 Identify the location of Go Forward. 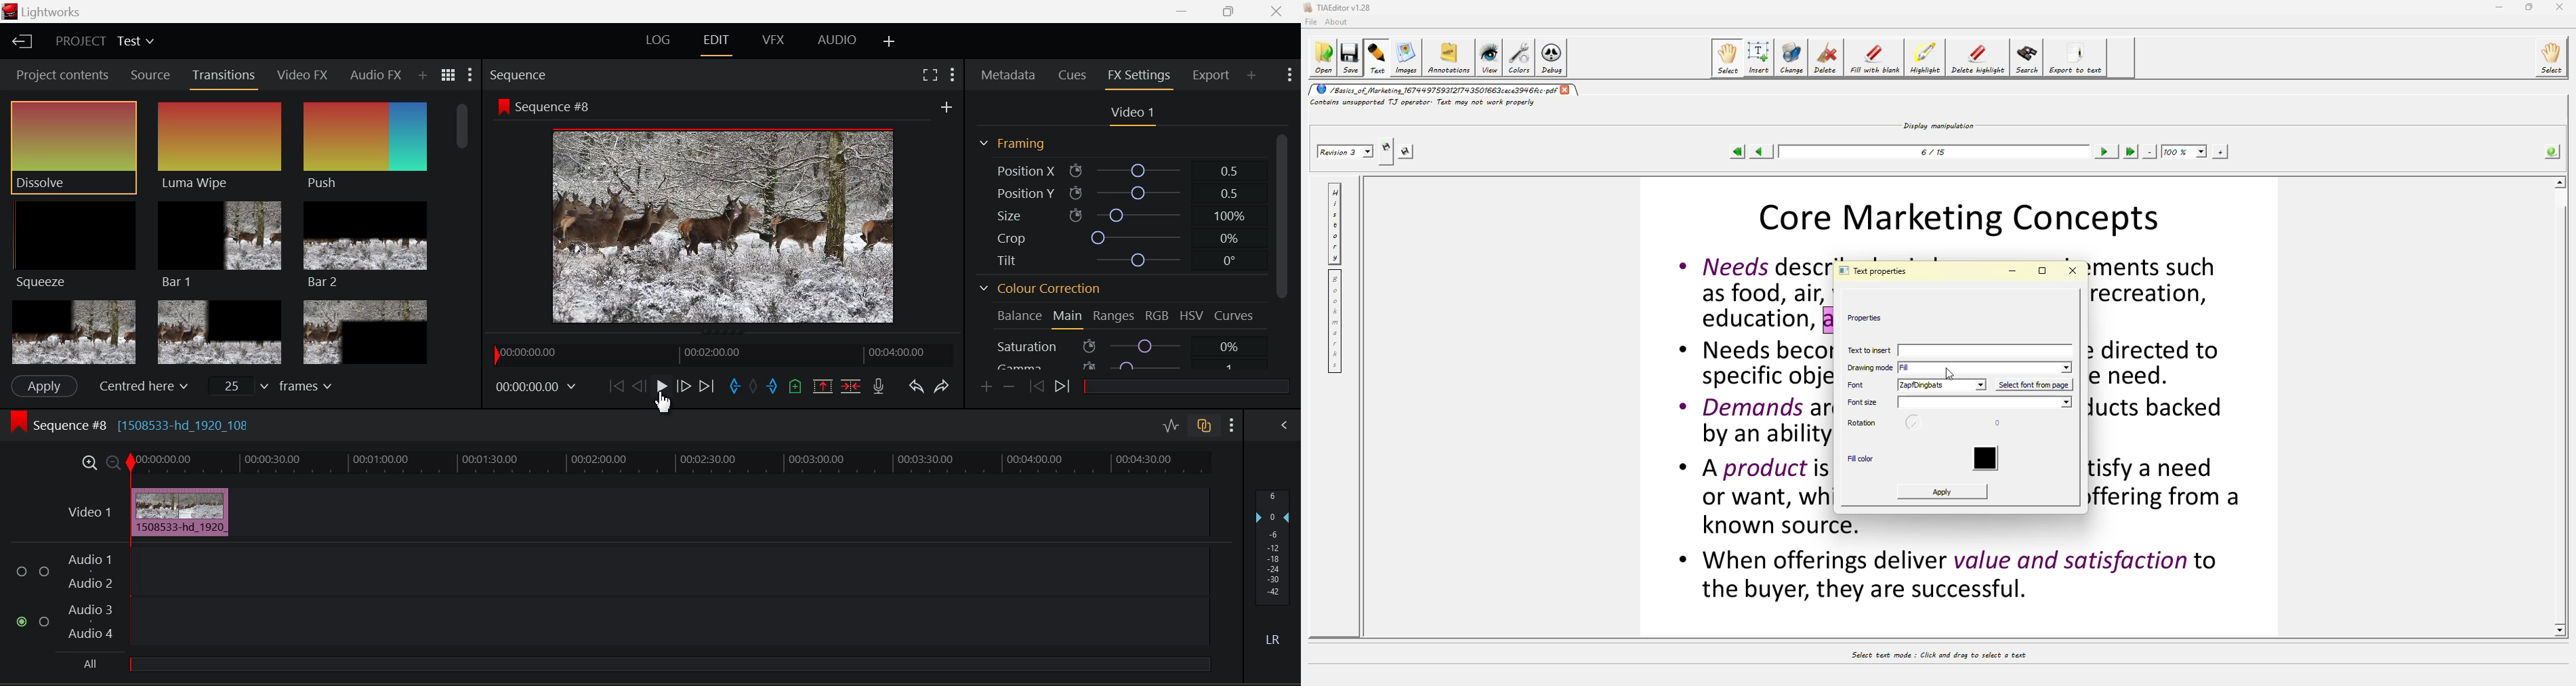
(683, 388).